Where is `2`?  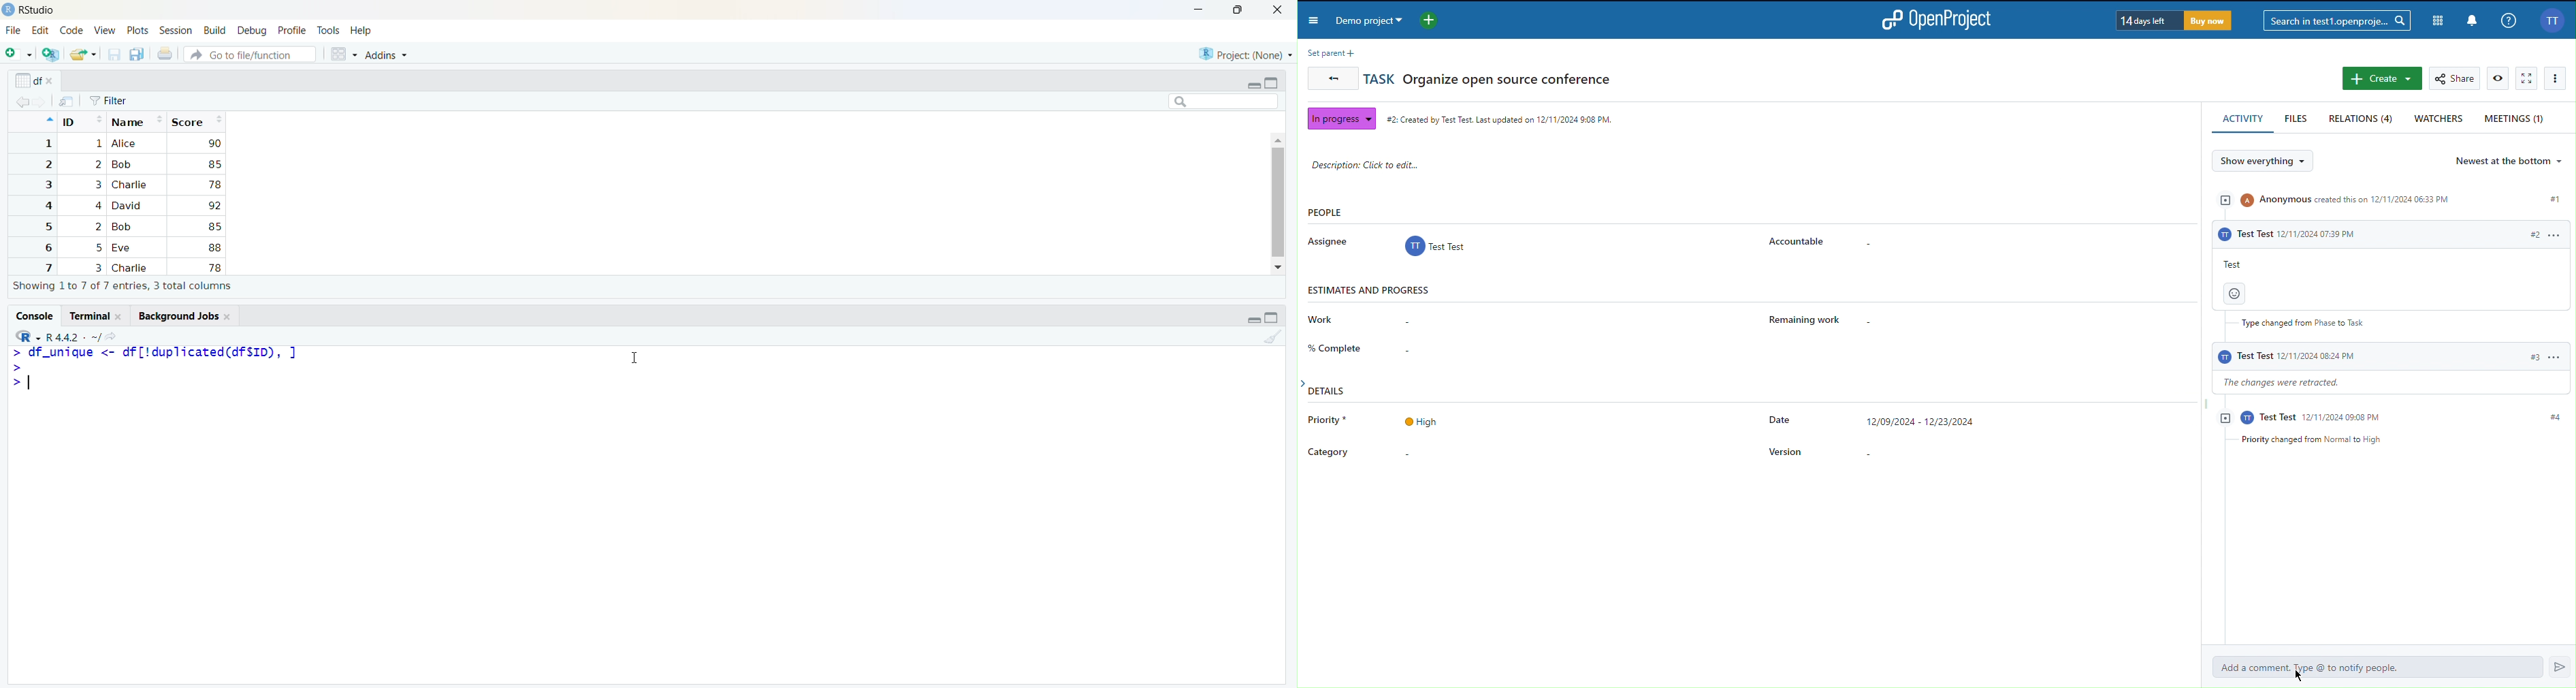
2 is located at coordinates (97, 227).